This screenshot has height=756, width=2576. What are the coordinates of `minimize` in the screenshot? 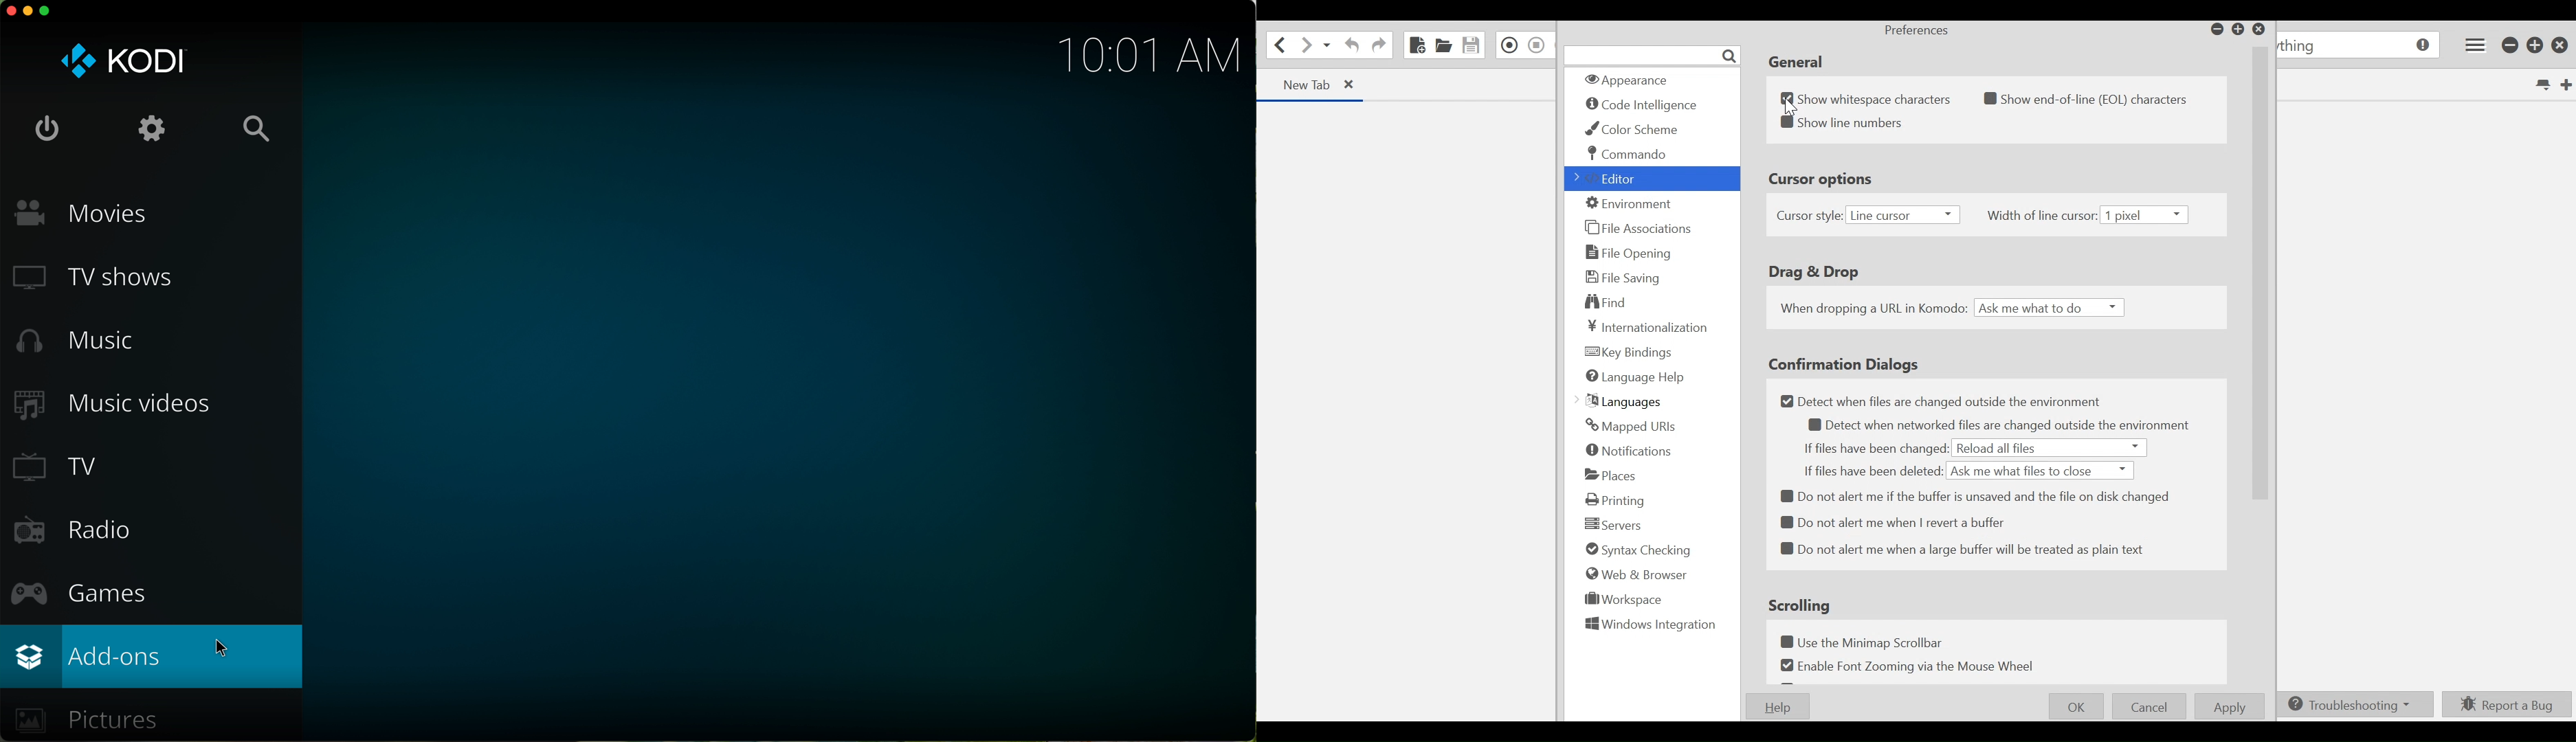 It's located at (28, 14).